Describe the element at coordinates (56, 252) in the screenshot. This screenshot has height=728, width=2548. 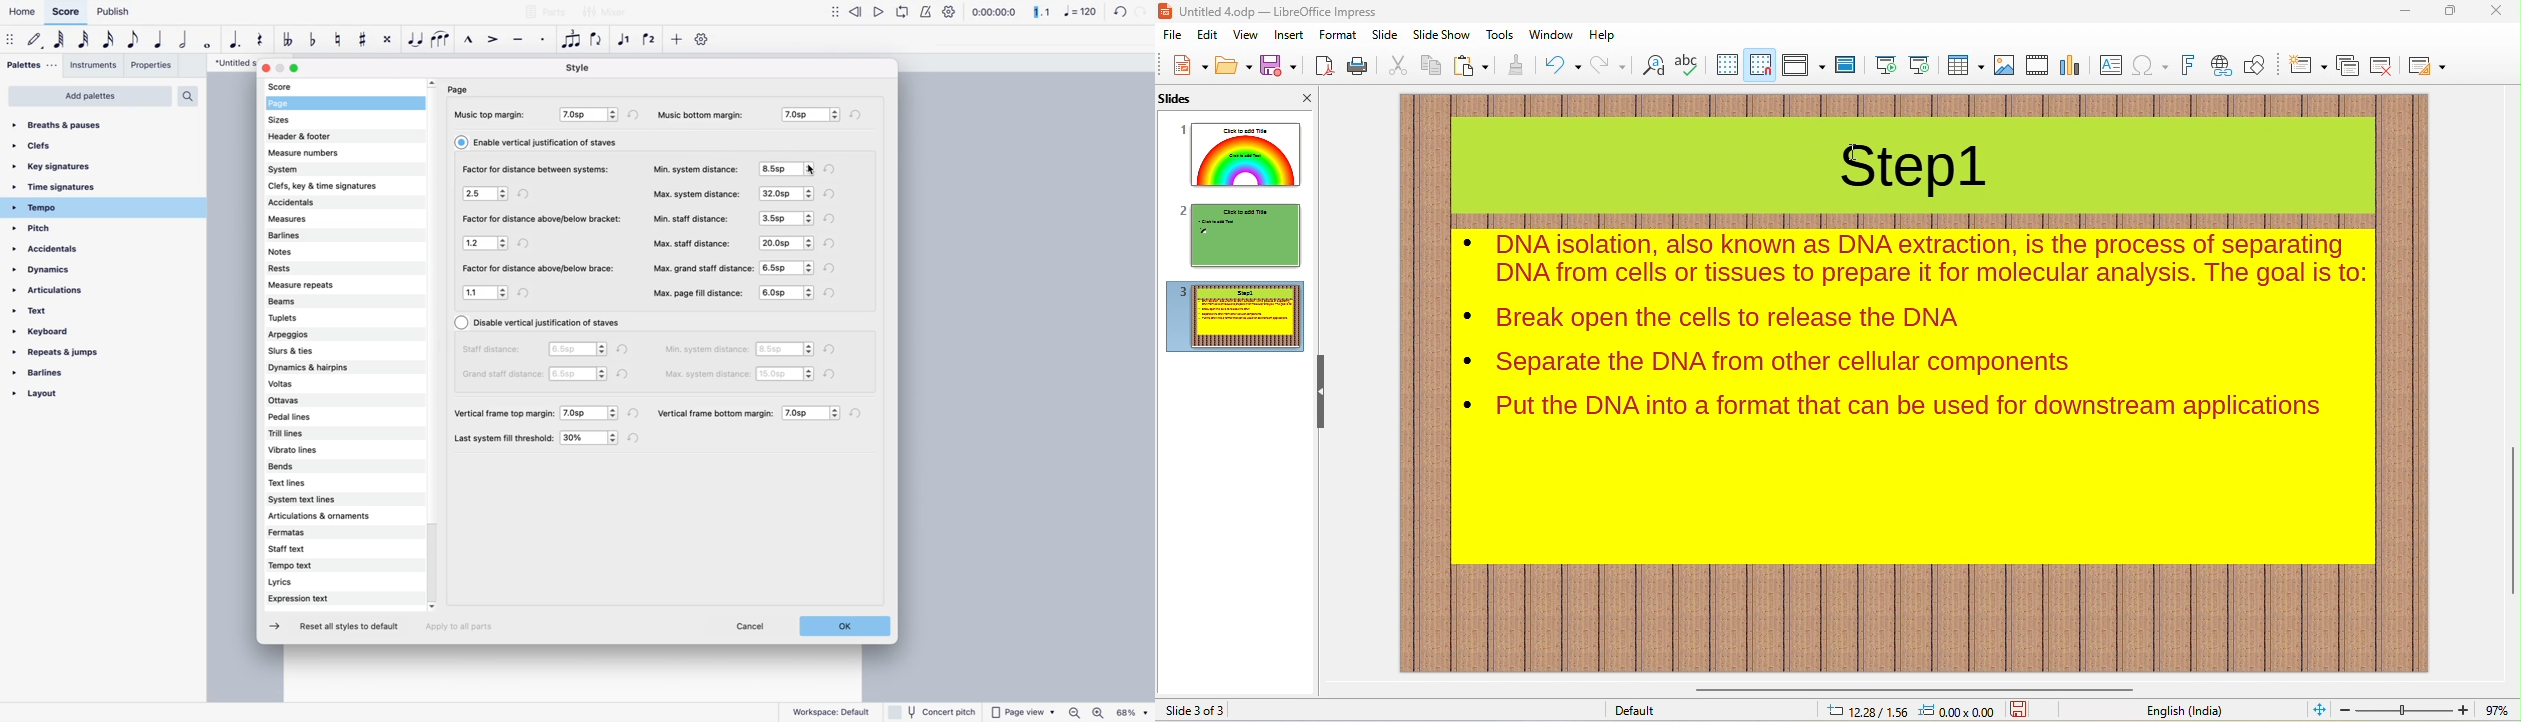
I see `accidentals` at that location.